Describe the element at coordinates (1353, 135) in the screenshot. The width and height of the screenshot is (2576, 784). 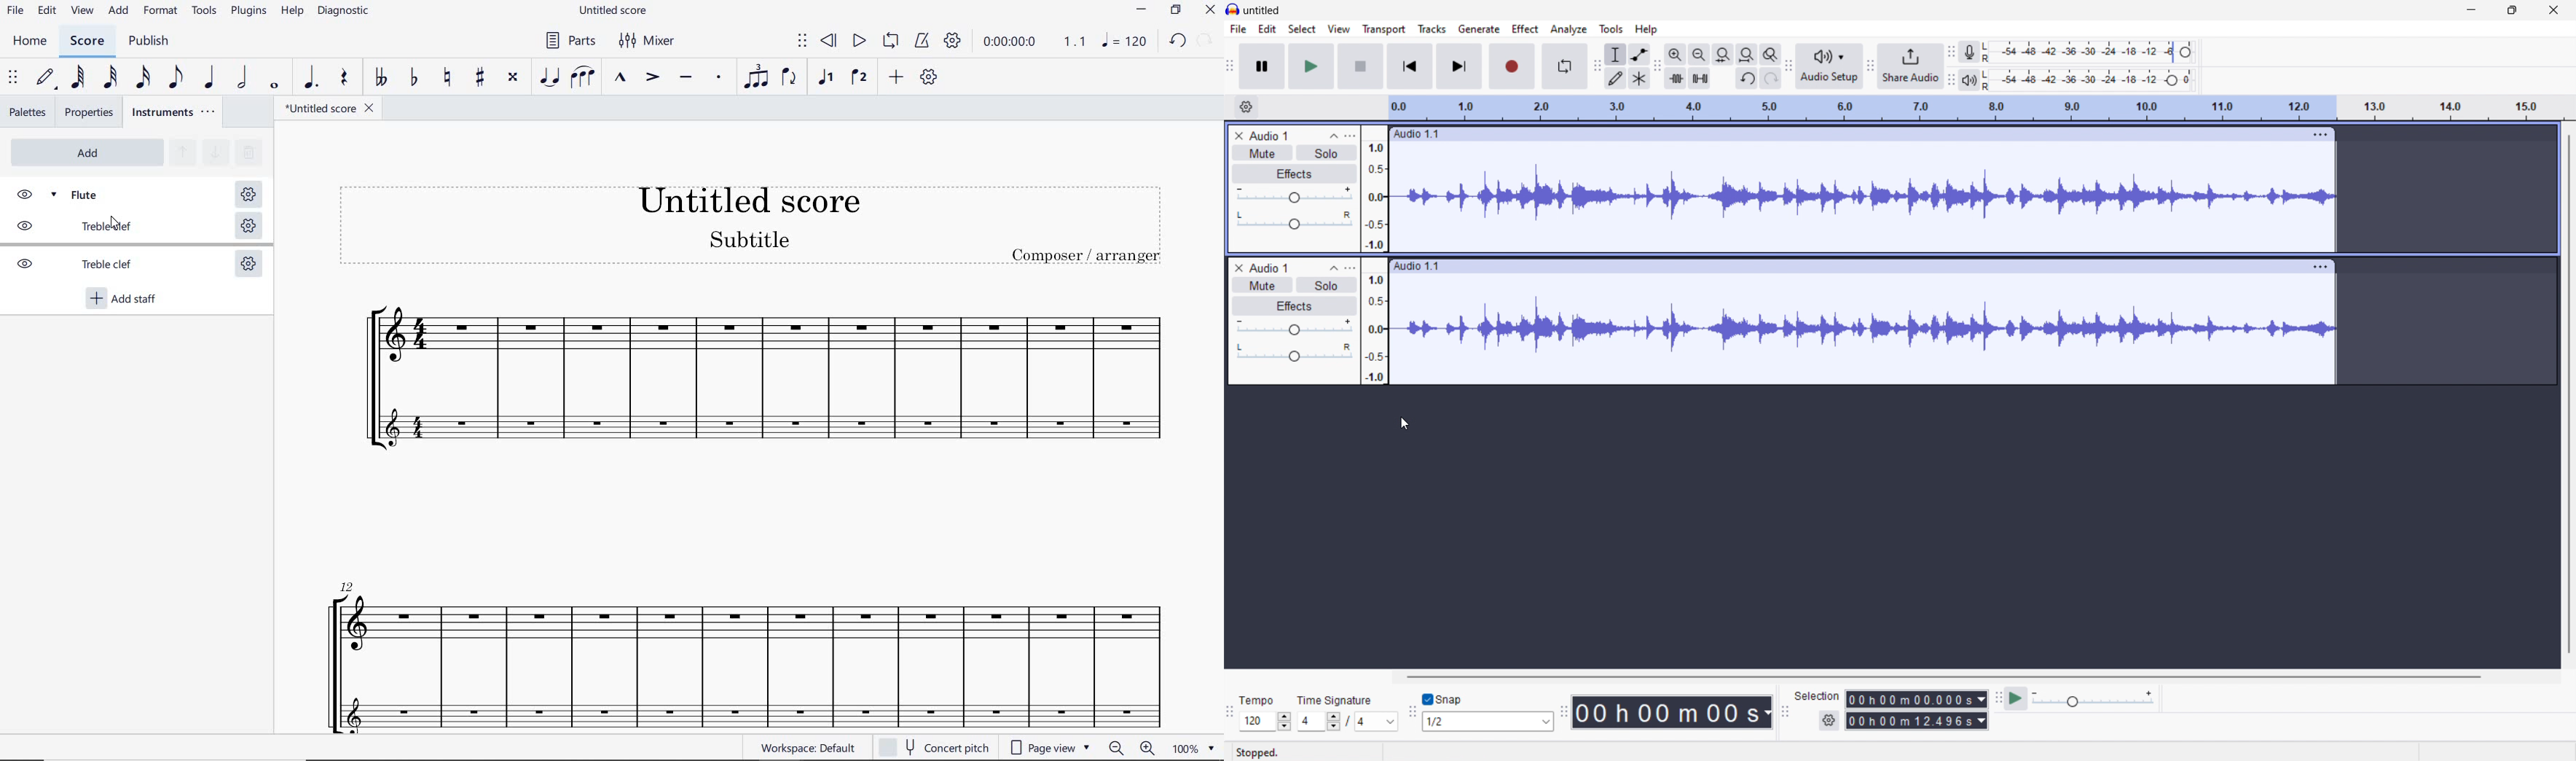
I see `track control panel menu` at that location.